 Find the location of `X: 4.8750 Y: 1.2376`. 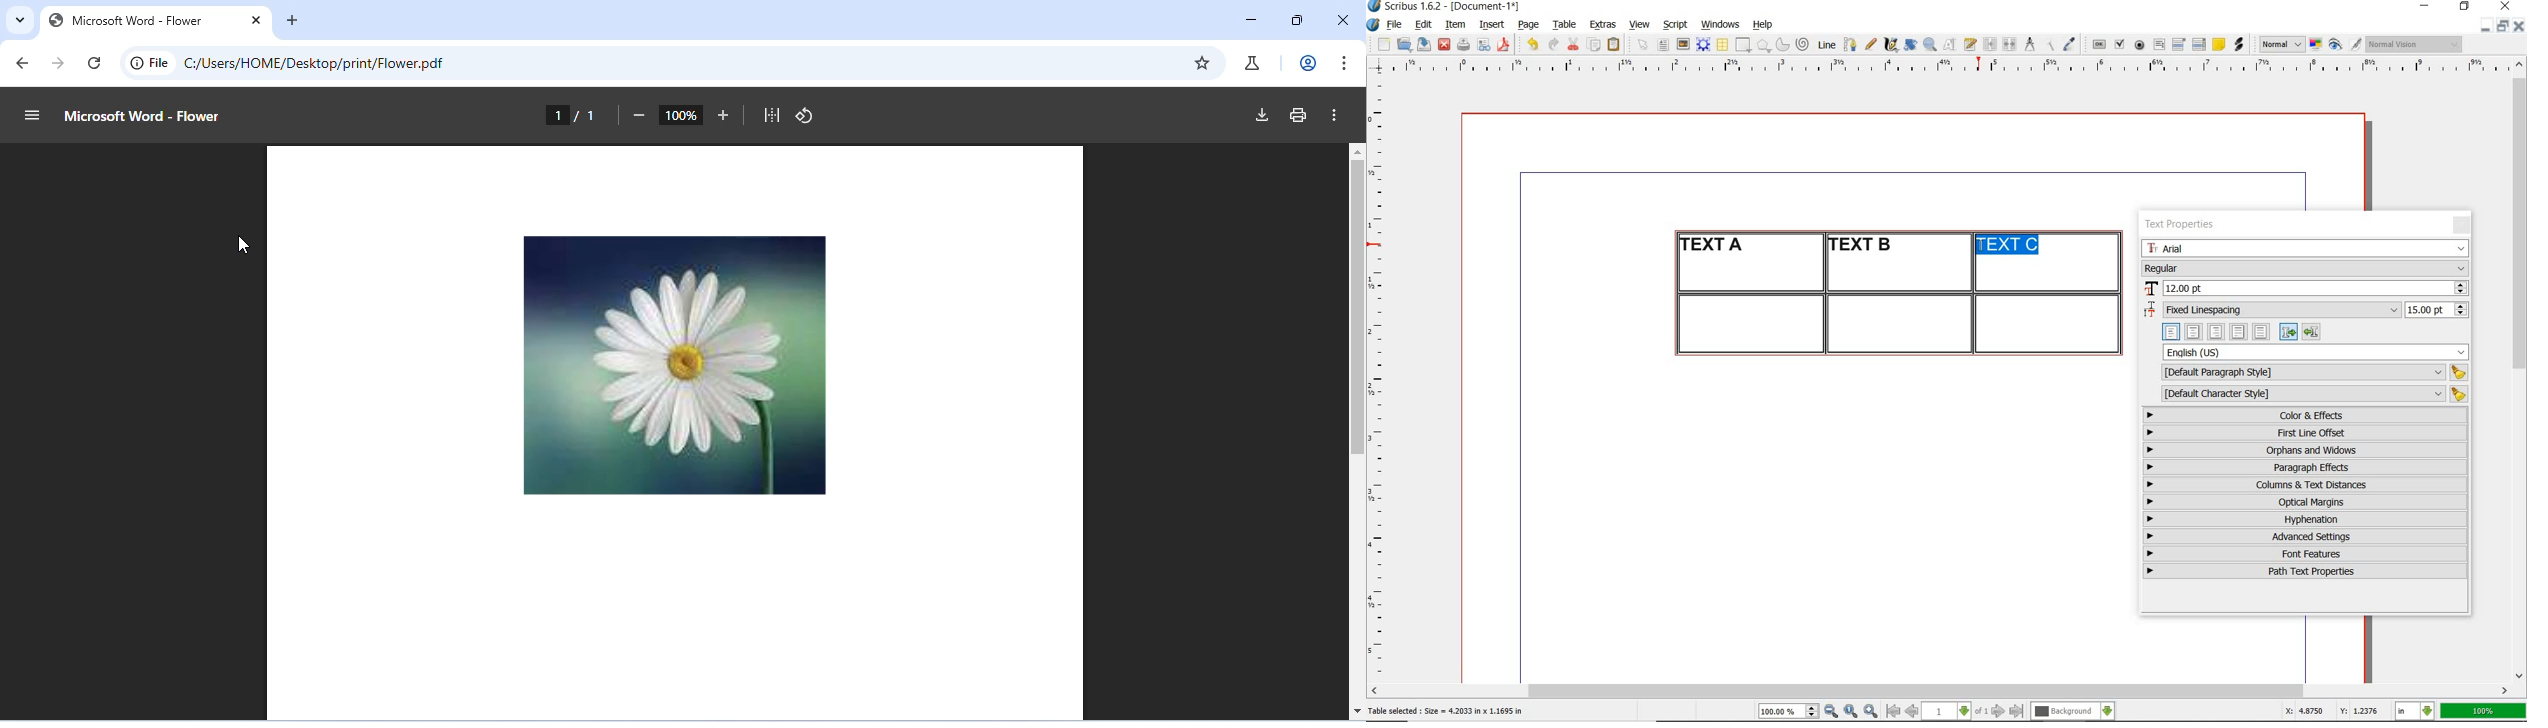

X: 4.8750 Y: 1.2376 is located at coordinates (2334, 710).